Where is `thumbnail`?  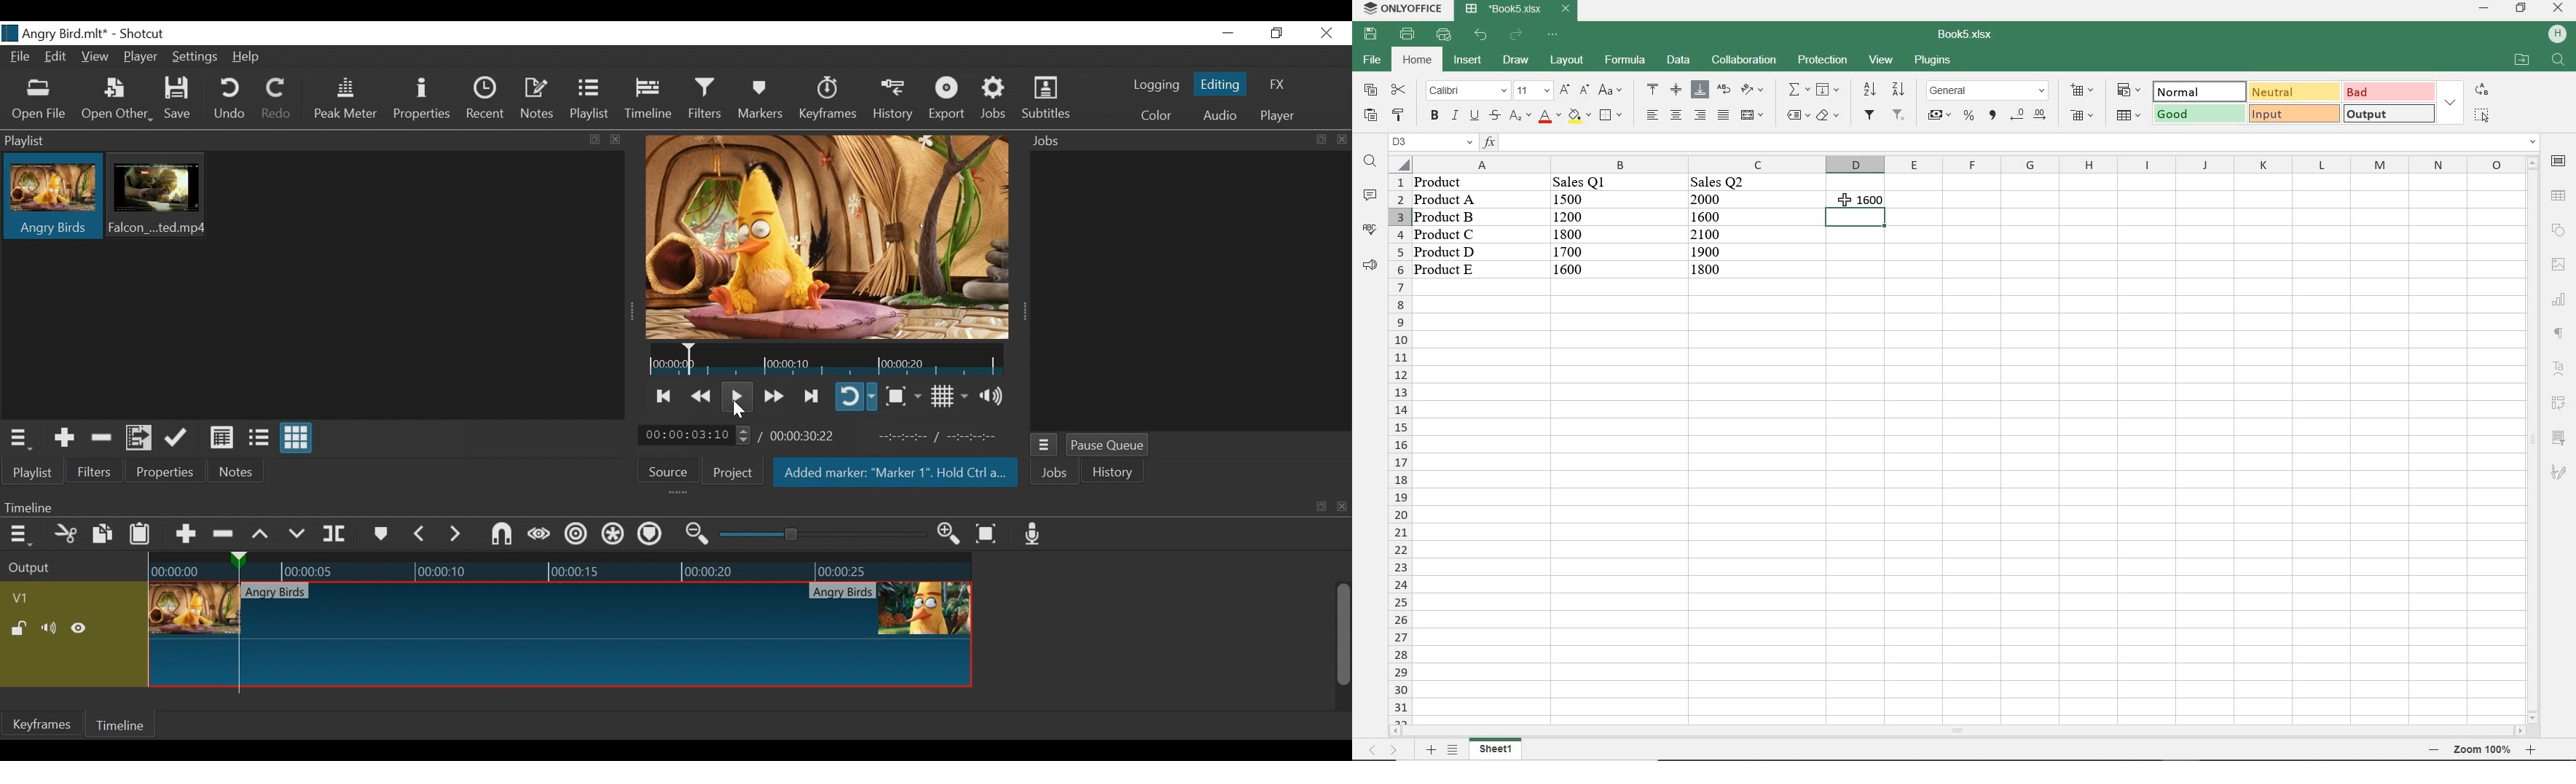 thumbnail is located at coordinates (831, 359).